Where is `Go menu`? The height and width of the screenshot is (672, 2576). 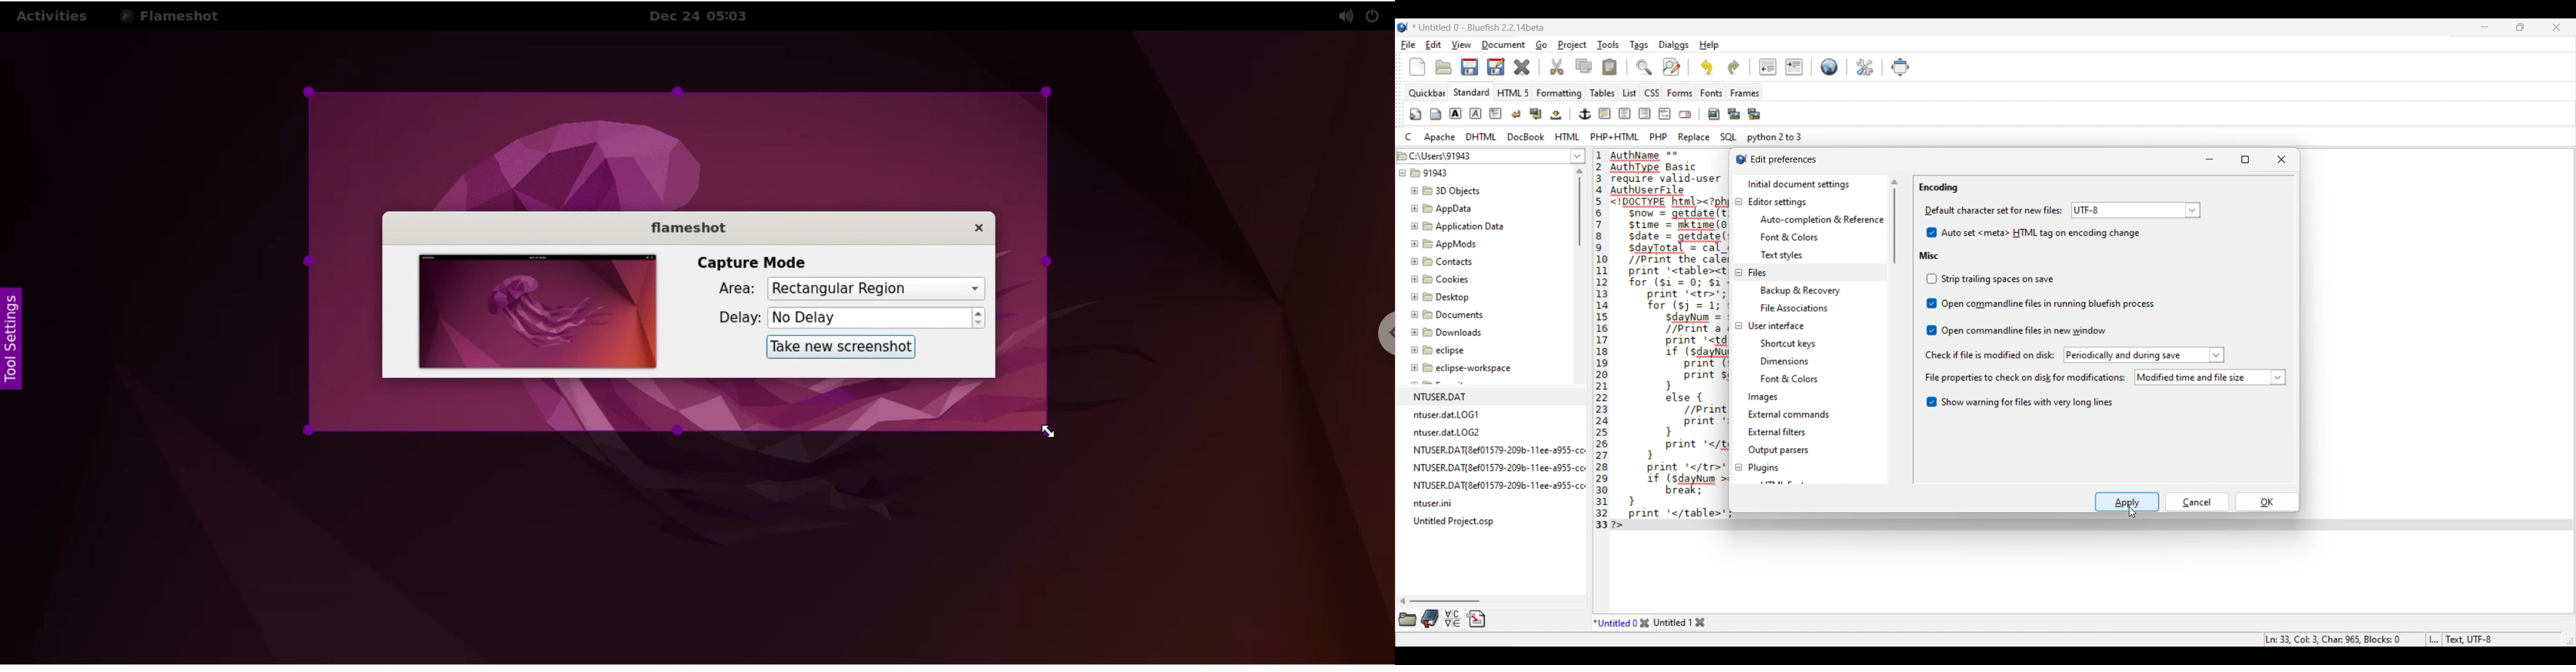
Go menu is located at coordinates (1541, 44).